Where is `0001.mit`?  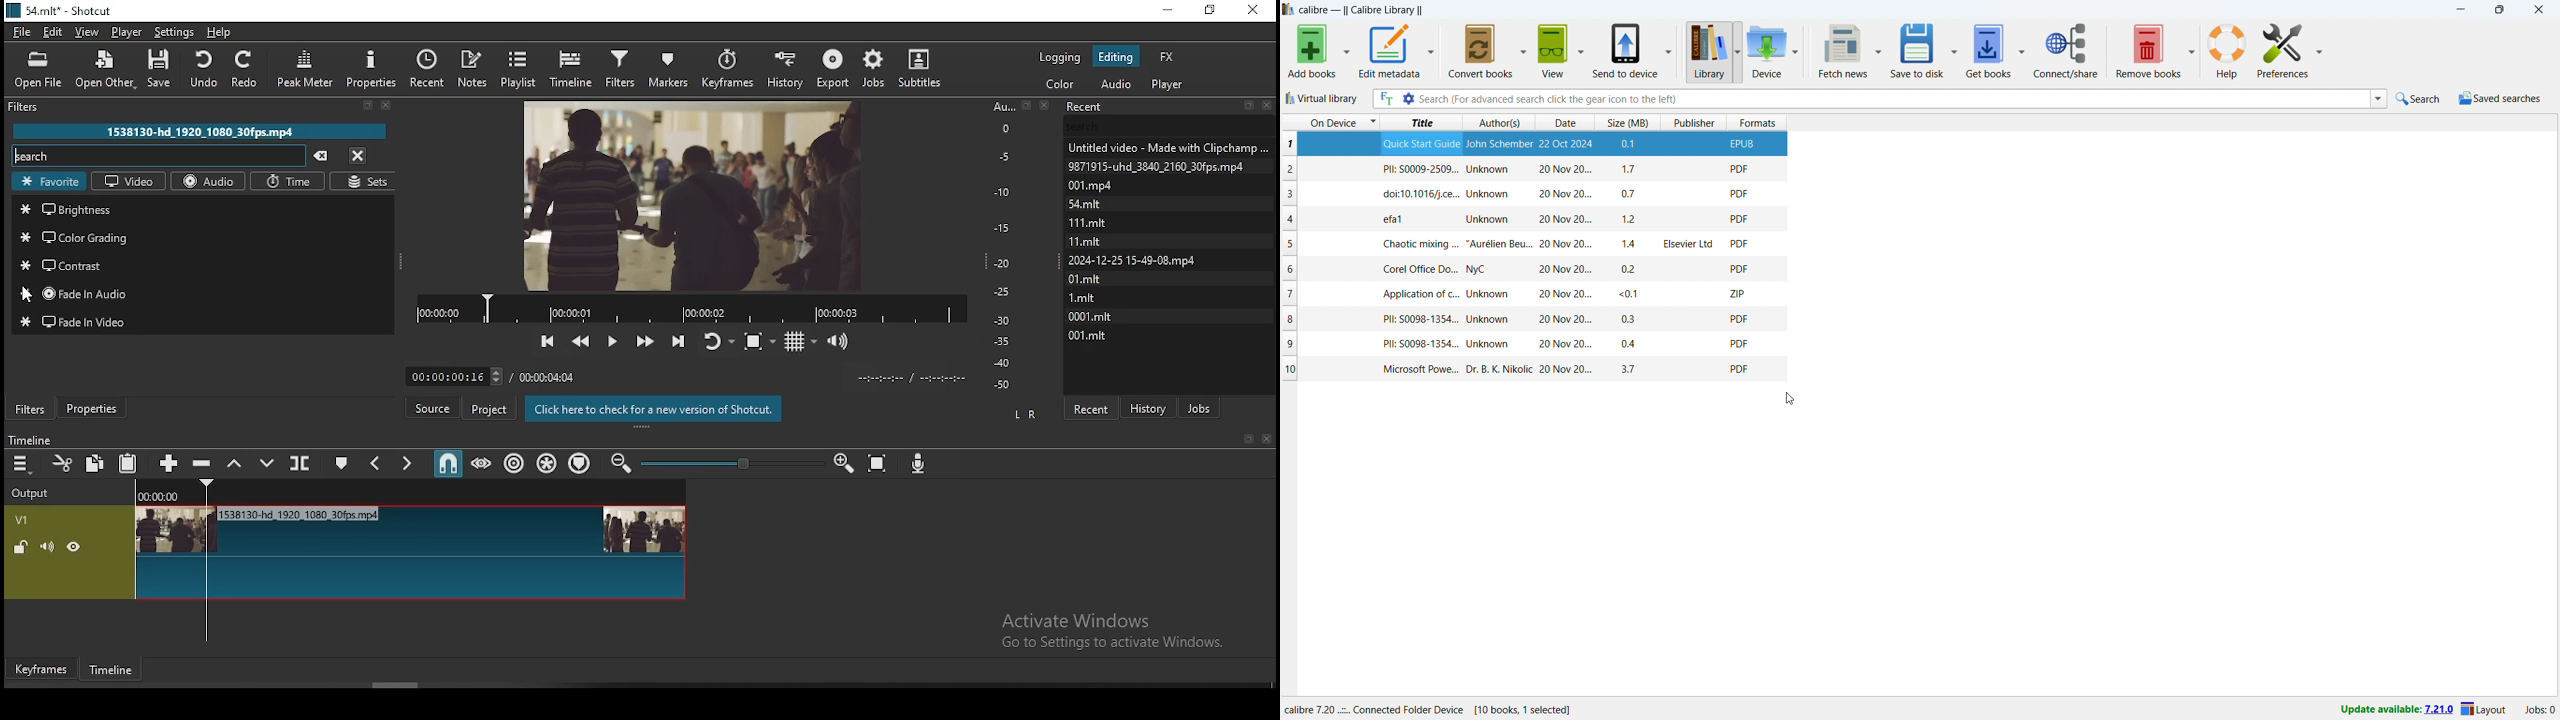 0001.mit is located at coordinates (1091, 314).